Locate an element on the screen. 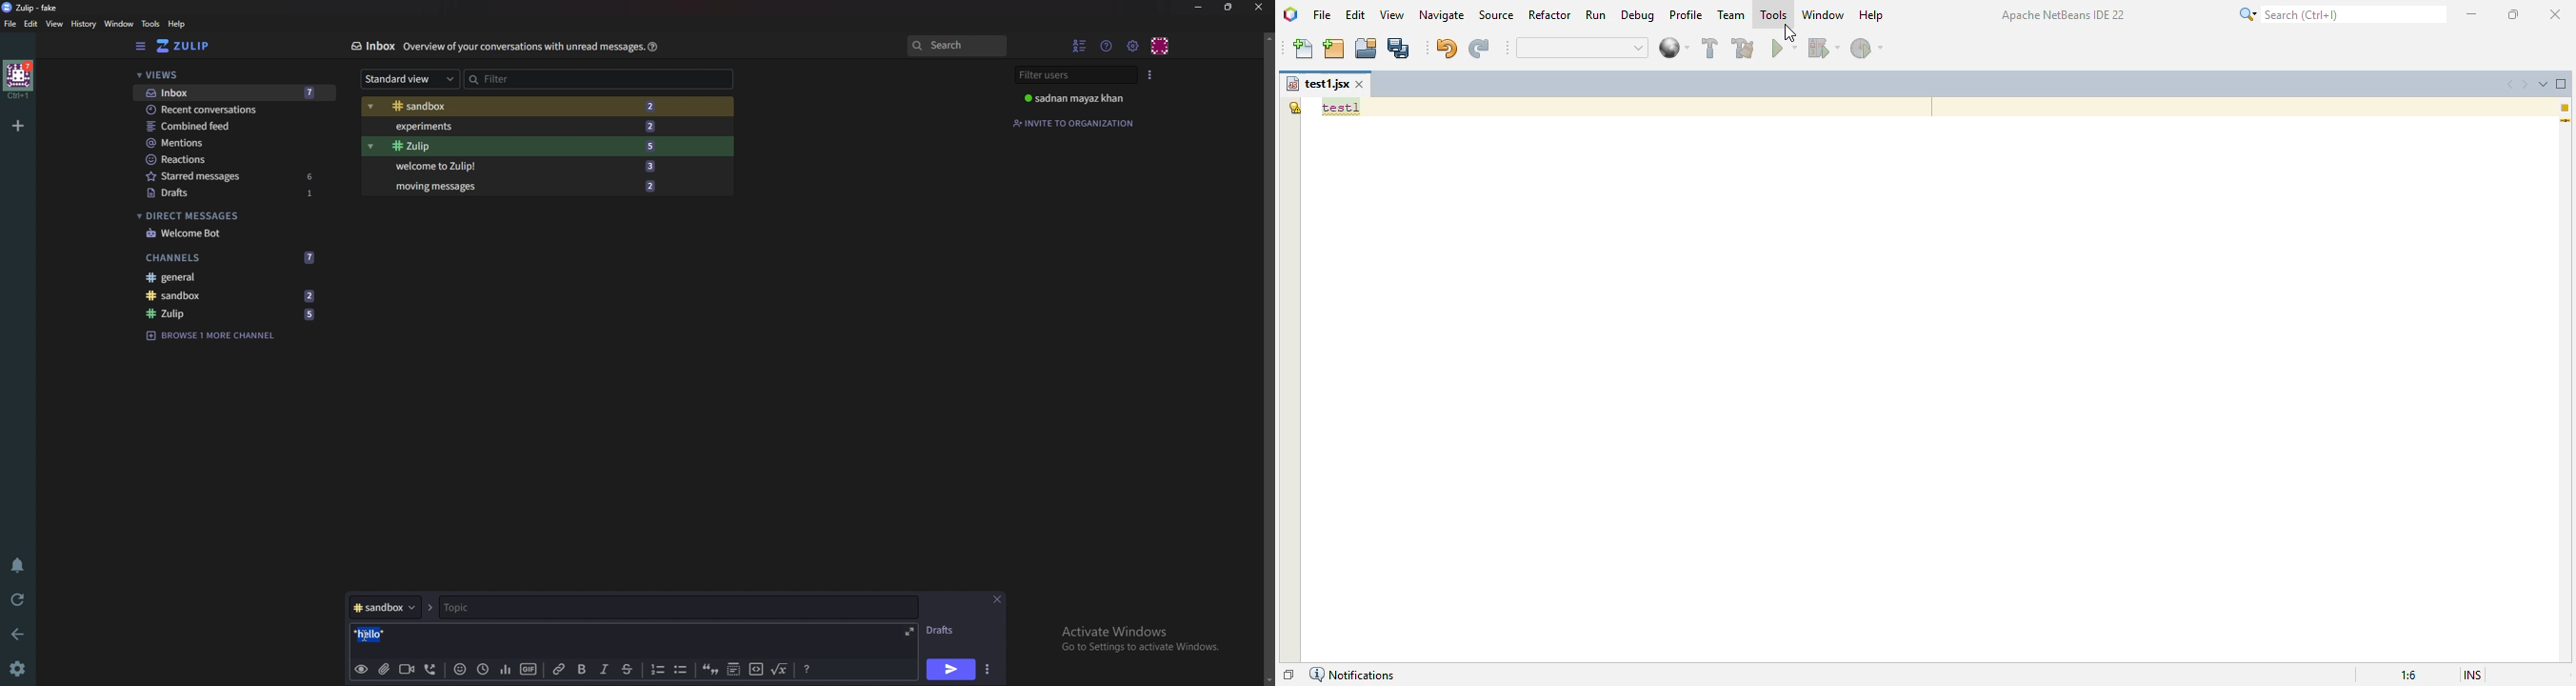 The width and height of the screenshot is (2576, 700). Bullet list is located at coordinates (682, 670).